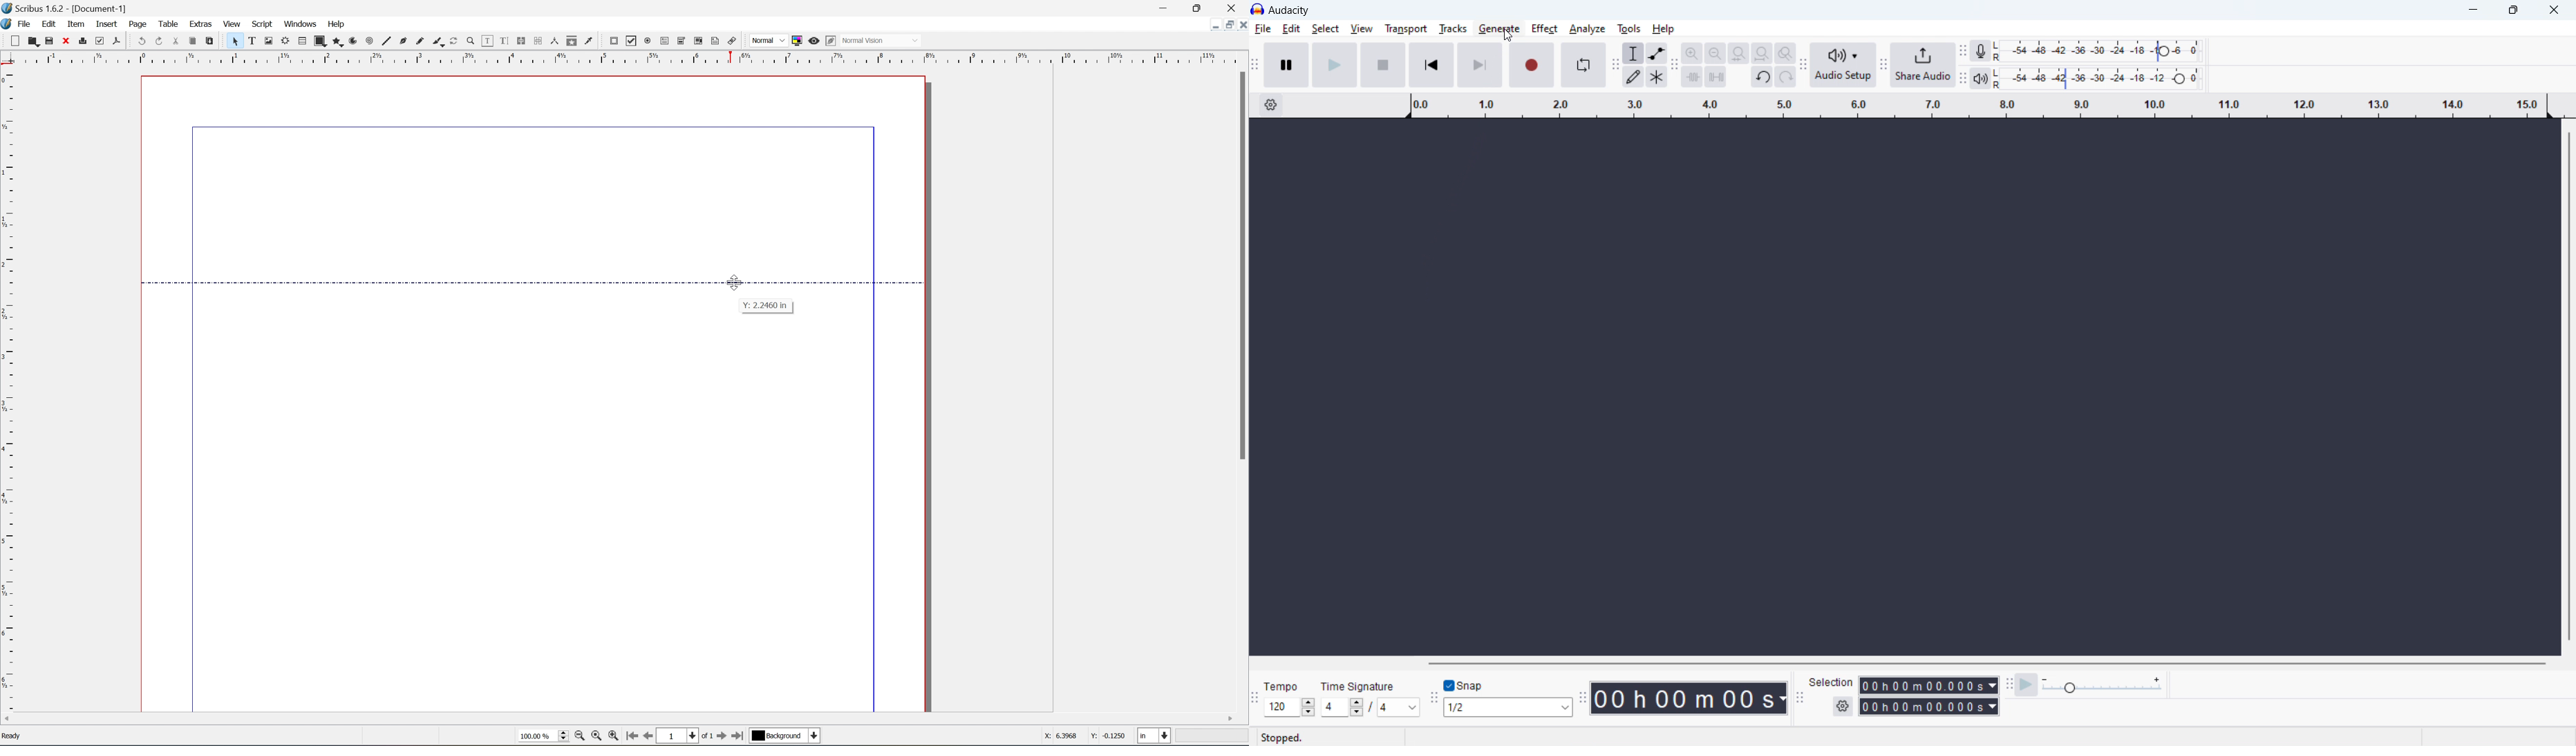 This screenshot has width=2576, height=756. Describe the element at coordinates (544, 738) in the screenshot. I see `select current zoom level` at that location.